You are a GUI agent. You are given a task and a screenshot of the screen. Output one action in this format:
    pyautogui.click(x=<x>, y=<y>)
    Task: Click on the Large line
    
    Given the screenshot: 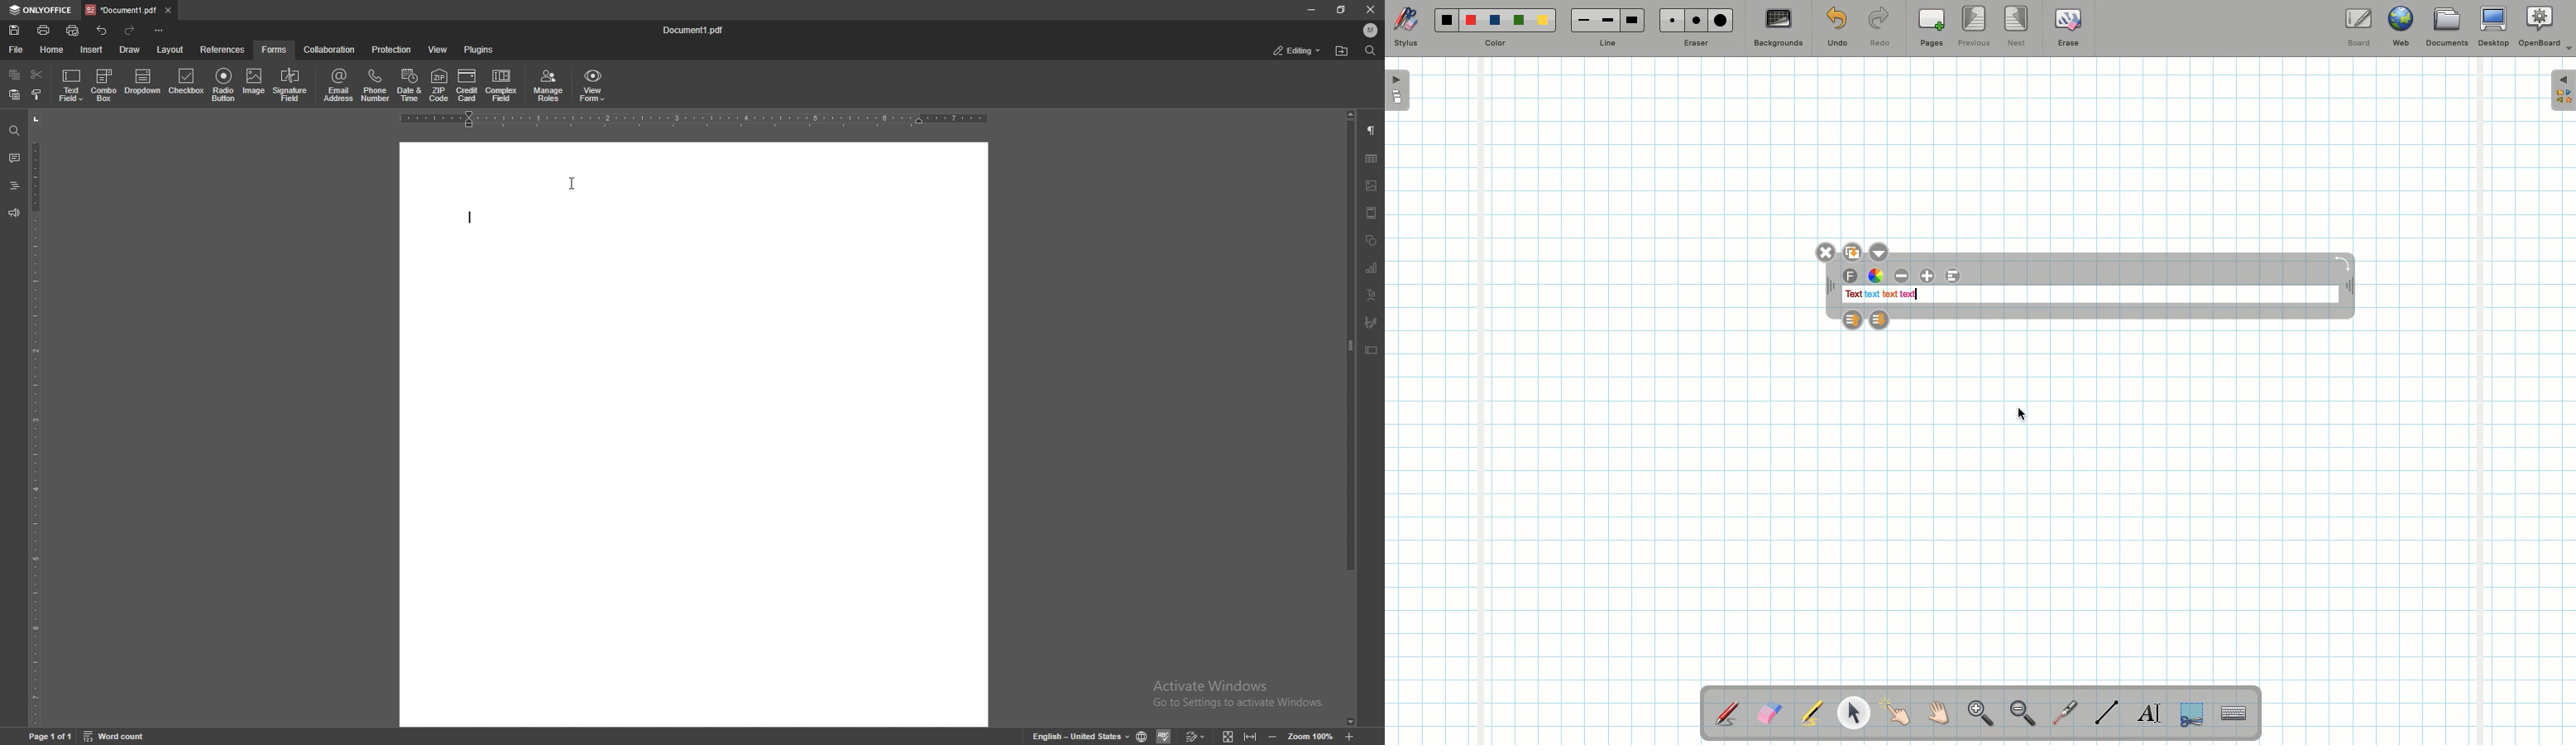 What is the action you would take?
    pyautogui.click(x=1633, y=20)
    